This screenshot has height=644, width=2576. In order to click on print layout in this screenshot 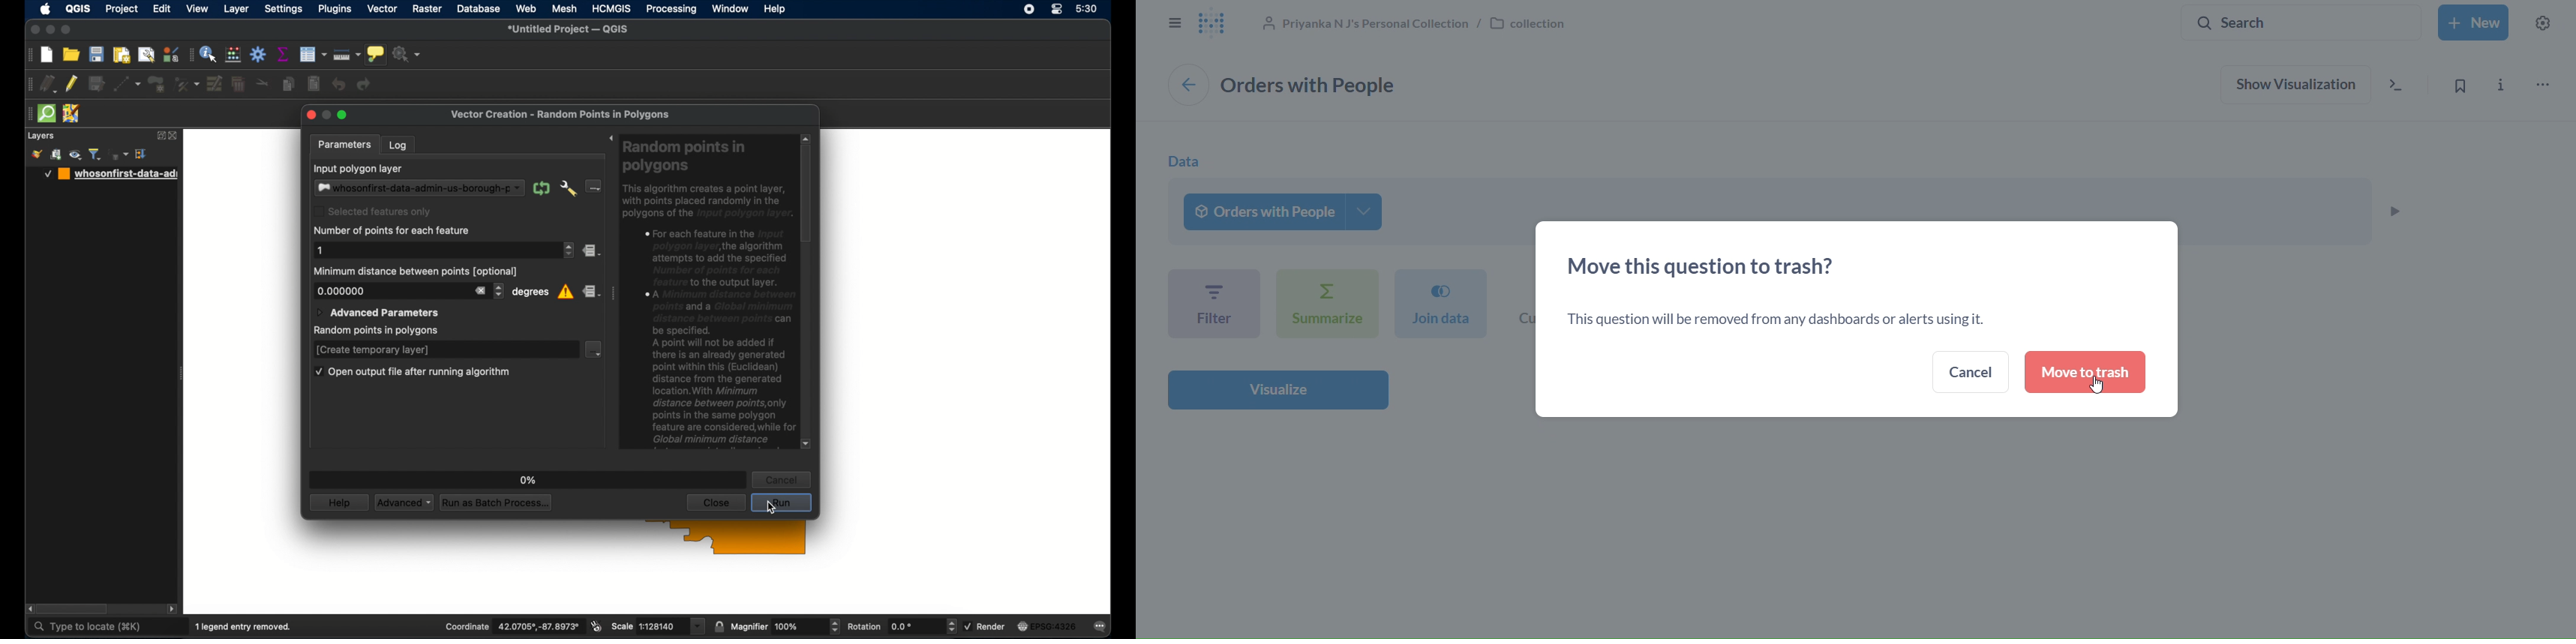, I will do `click(121, 54)`.